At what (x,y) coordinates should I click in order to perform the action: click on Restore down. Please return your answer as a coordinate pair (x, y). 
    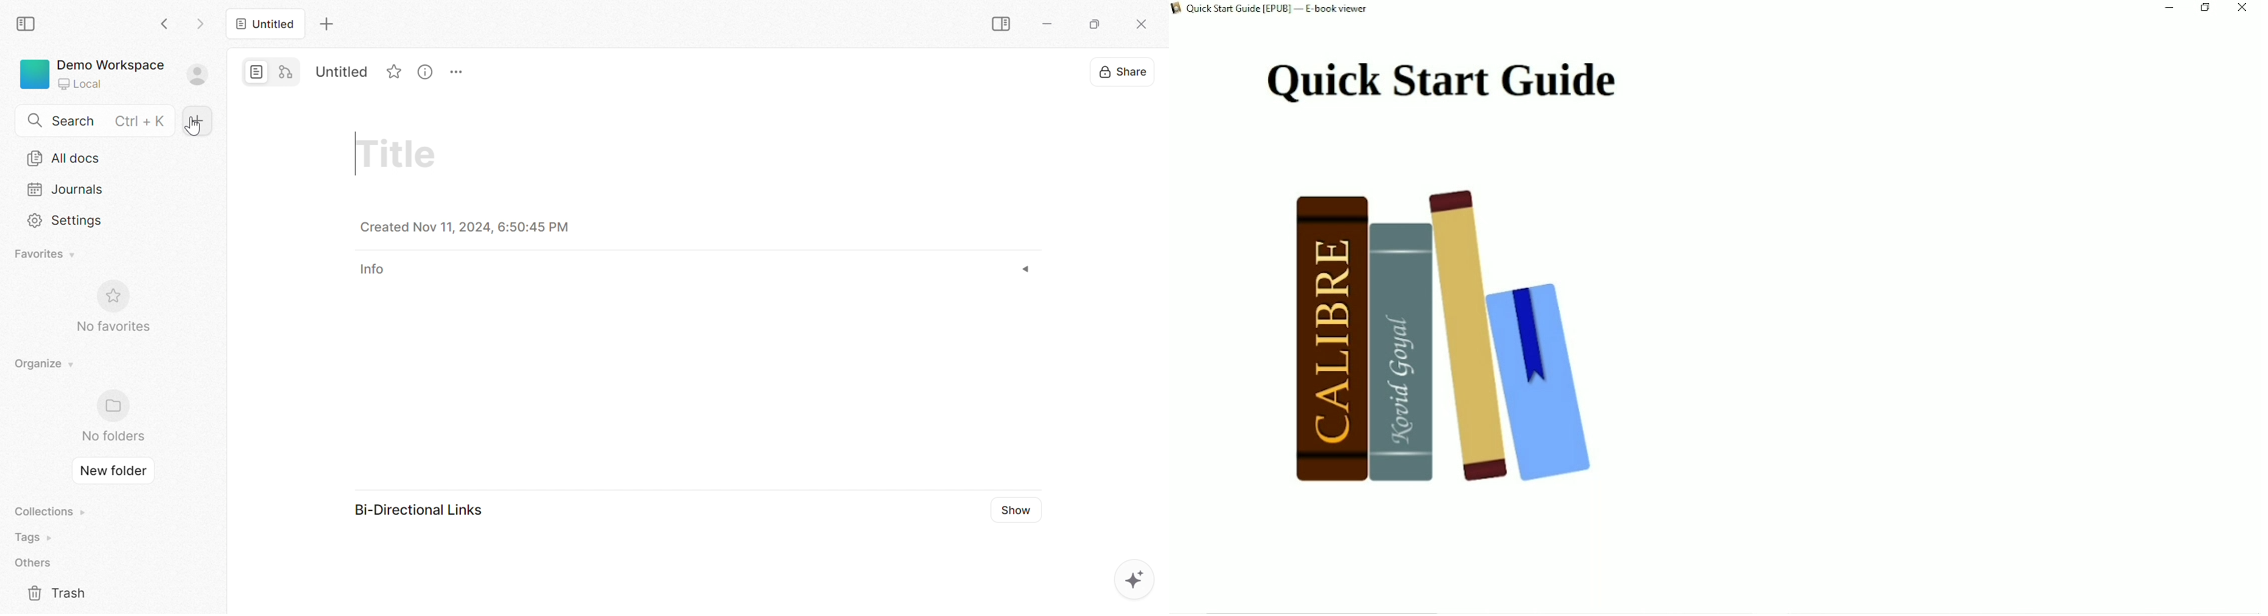
    Looking at the image, I should click on (1096, 26).